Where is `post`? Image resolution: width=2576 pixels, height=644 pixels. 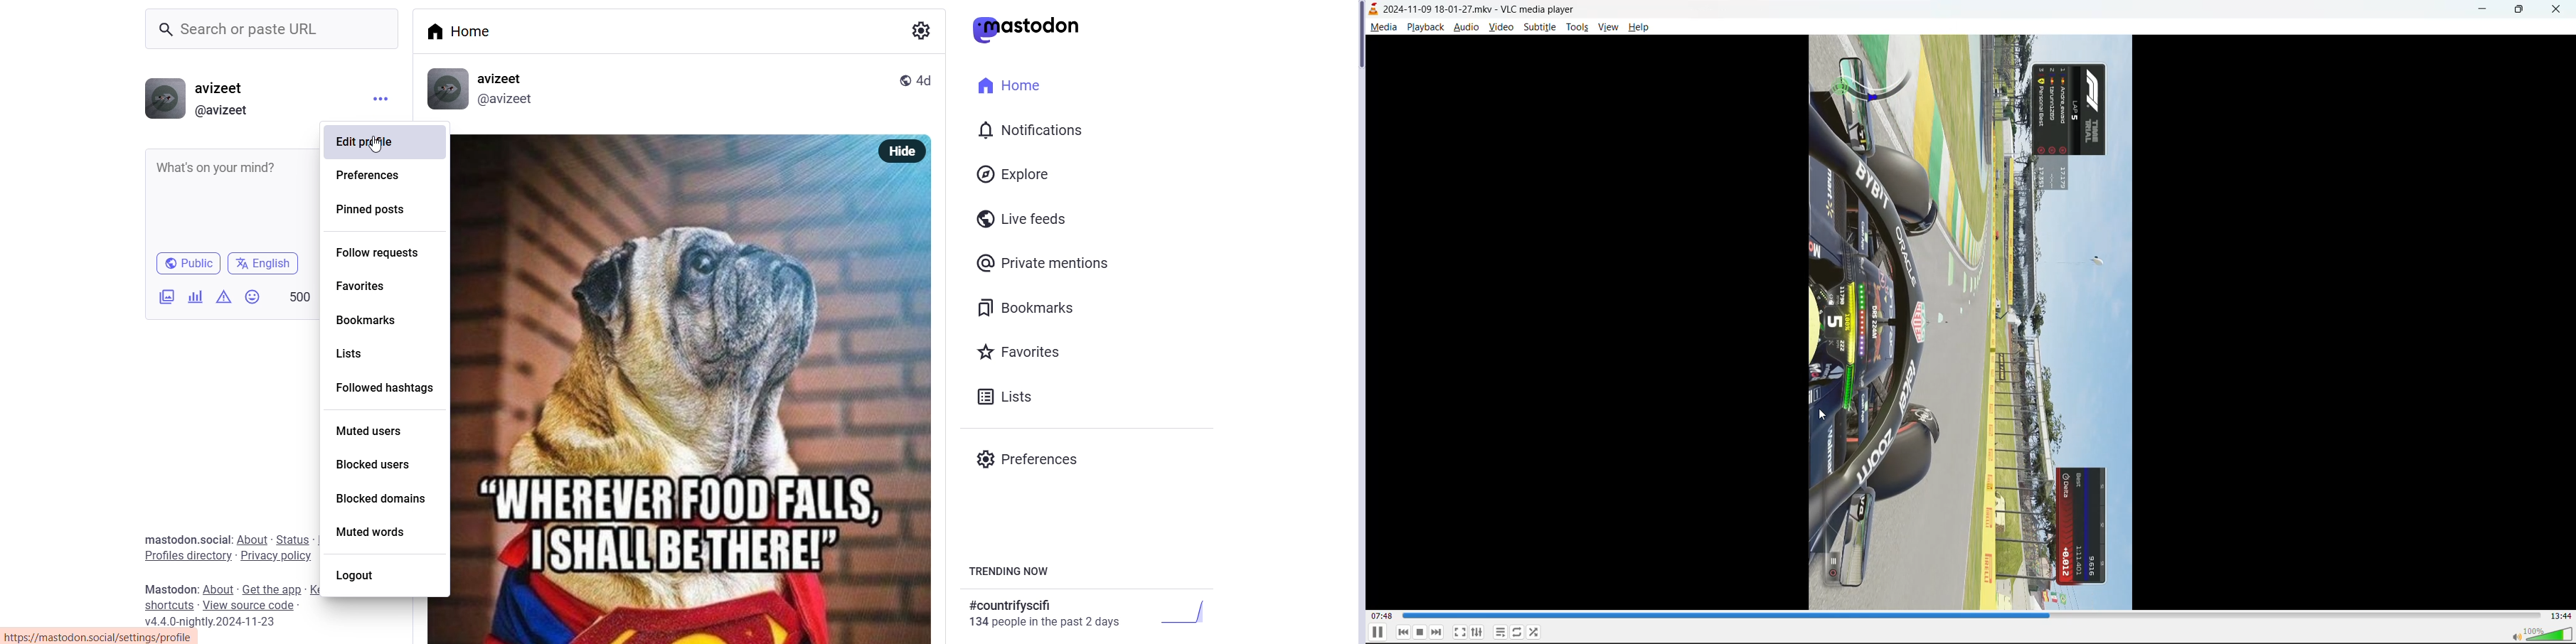 post is located at coordinates (688, 404).